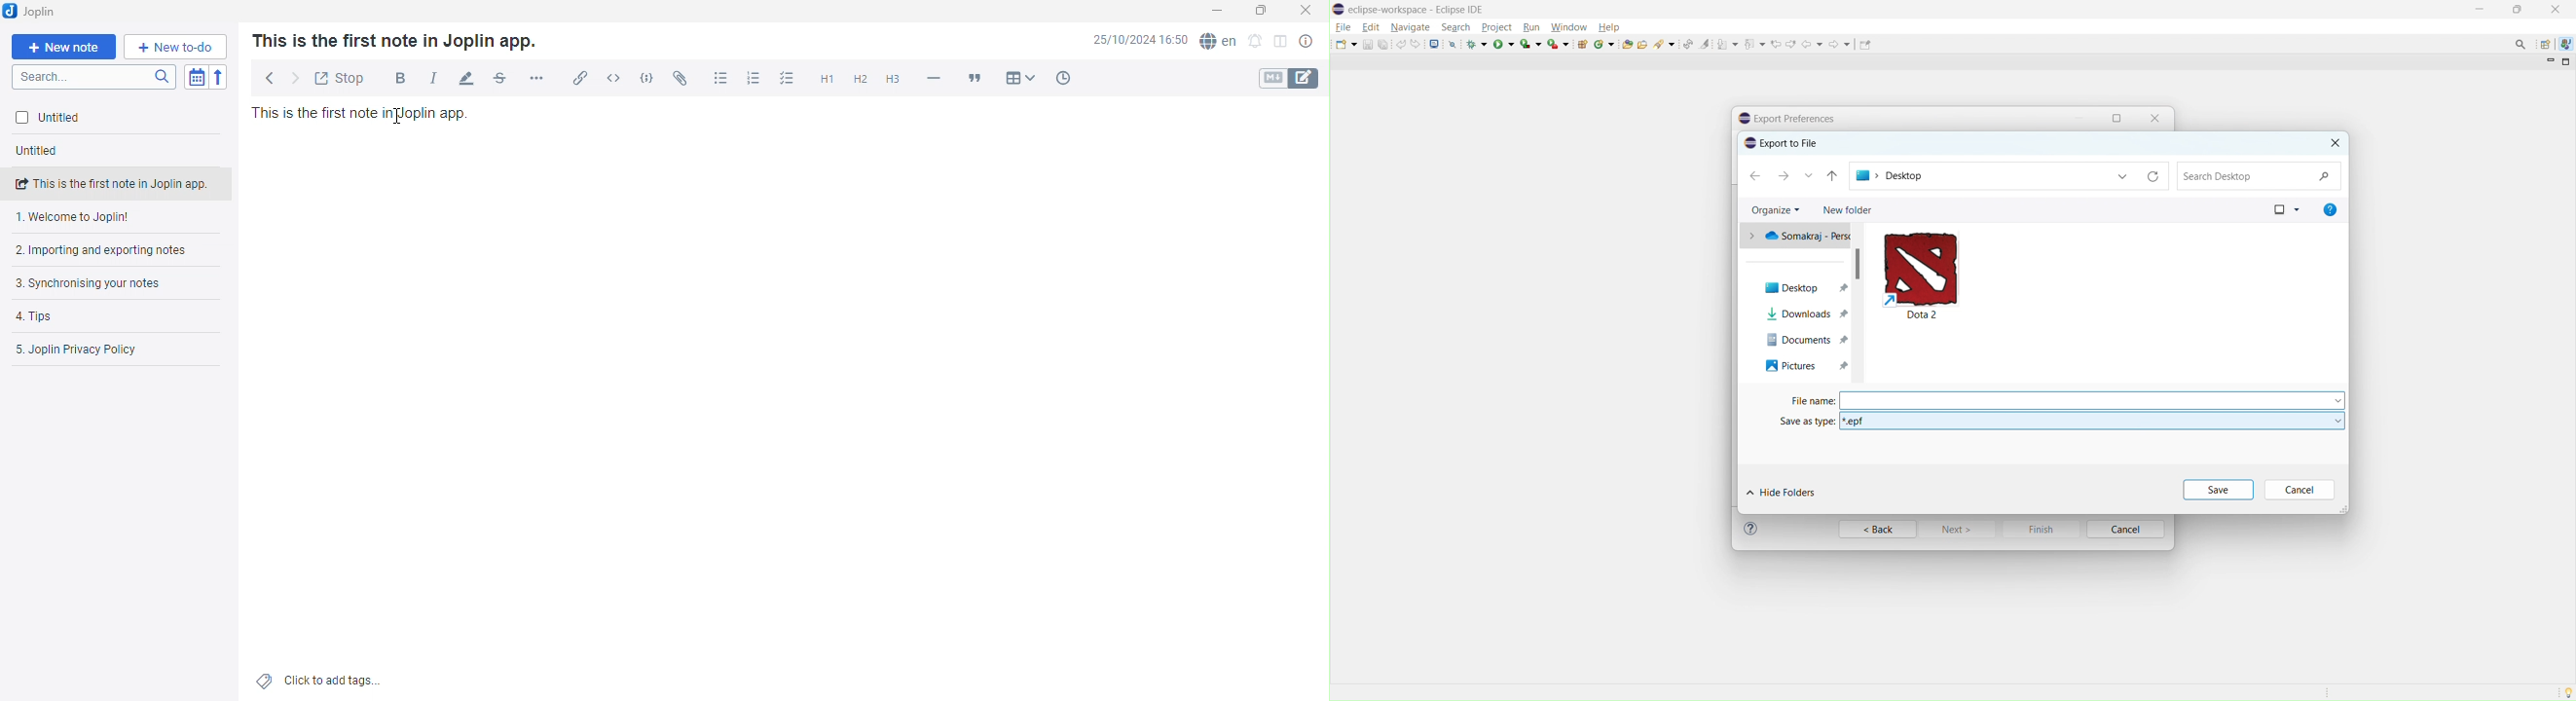  What do you see at coordinates (576, 80) in the screenshot?
I see `Insert/edit link` at bounding box center [576, 80].